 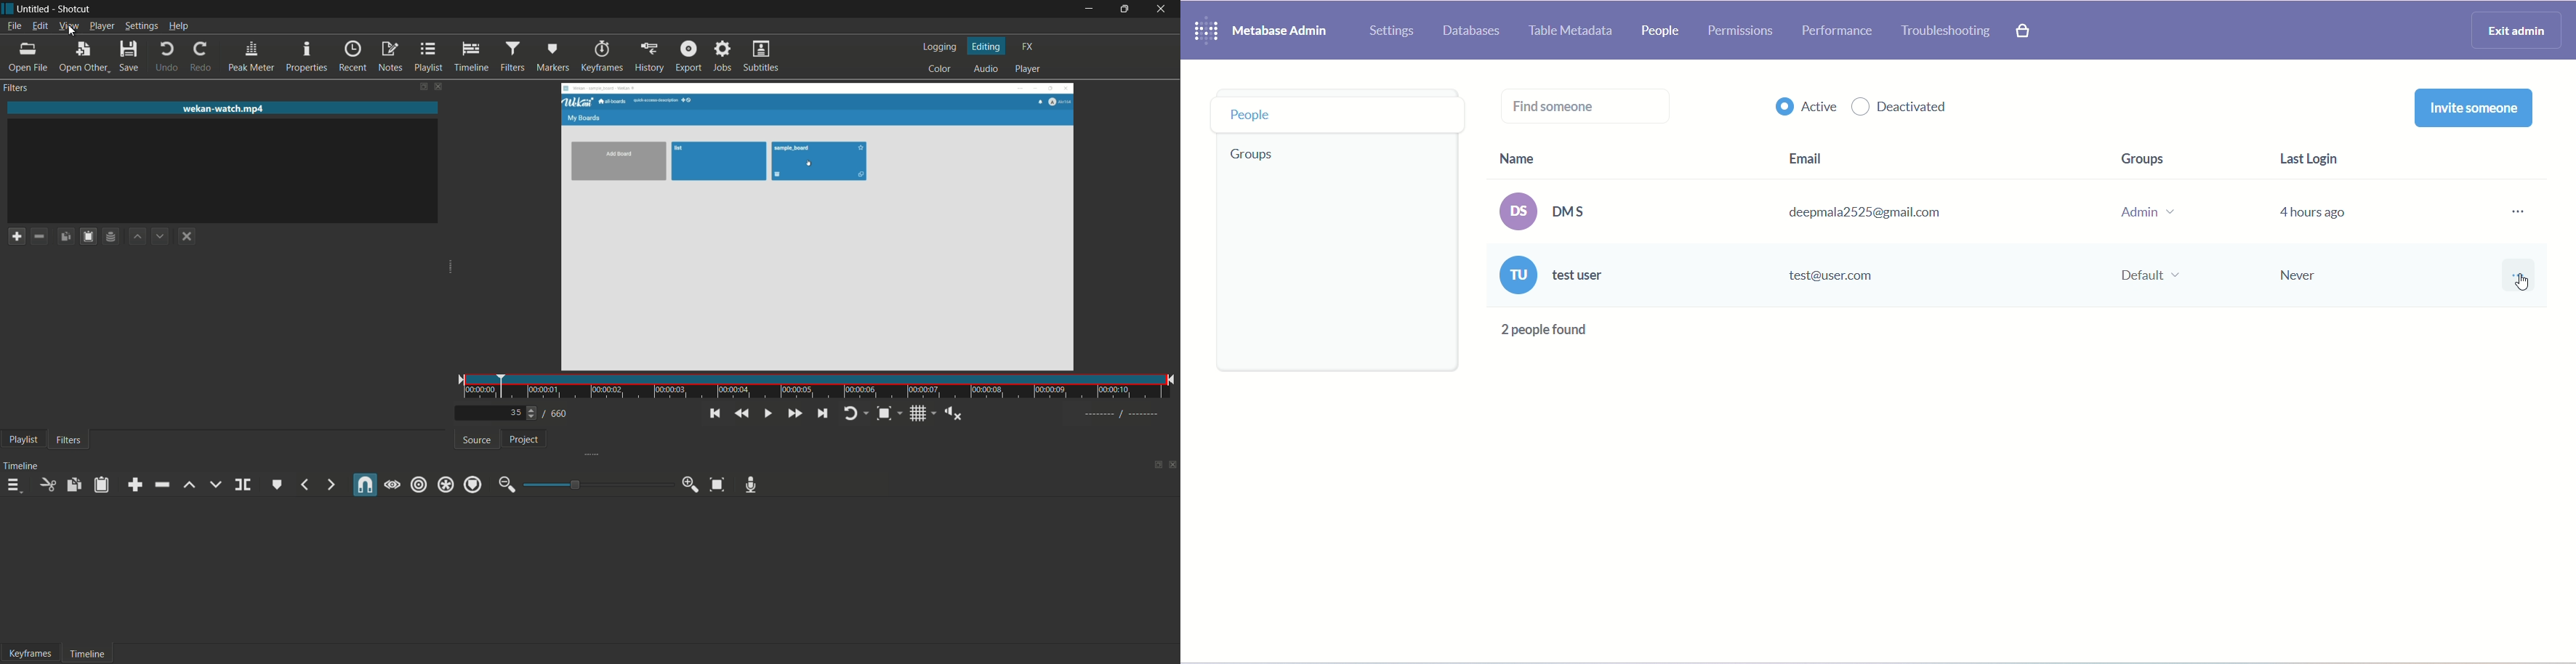 What do you see at coordinates (953, 413) in the screenshot?
I see `show volume control` at bounding box center [953, 413].